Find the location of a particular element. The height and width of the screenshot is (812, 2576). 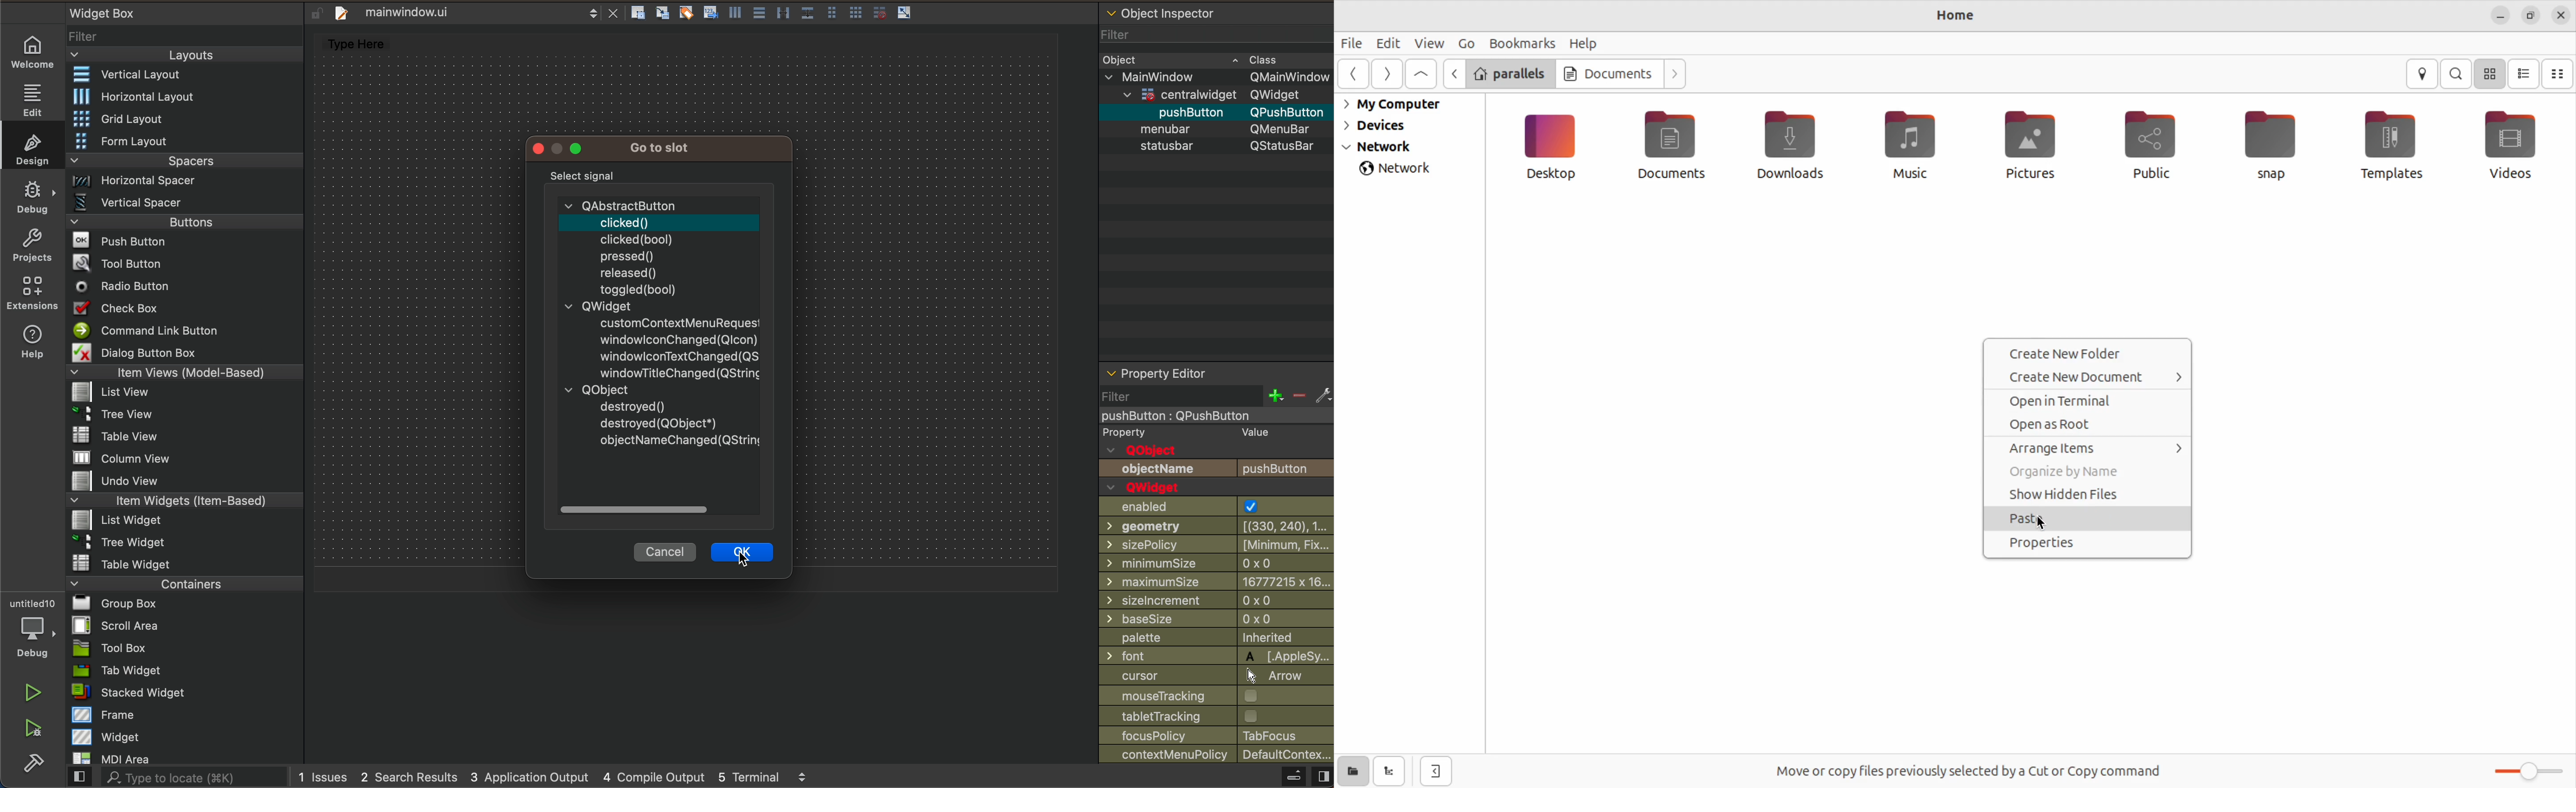

undo view is located at coordinates (186, 481).